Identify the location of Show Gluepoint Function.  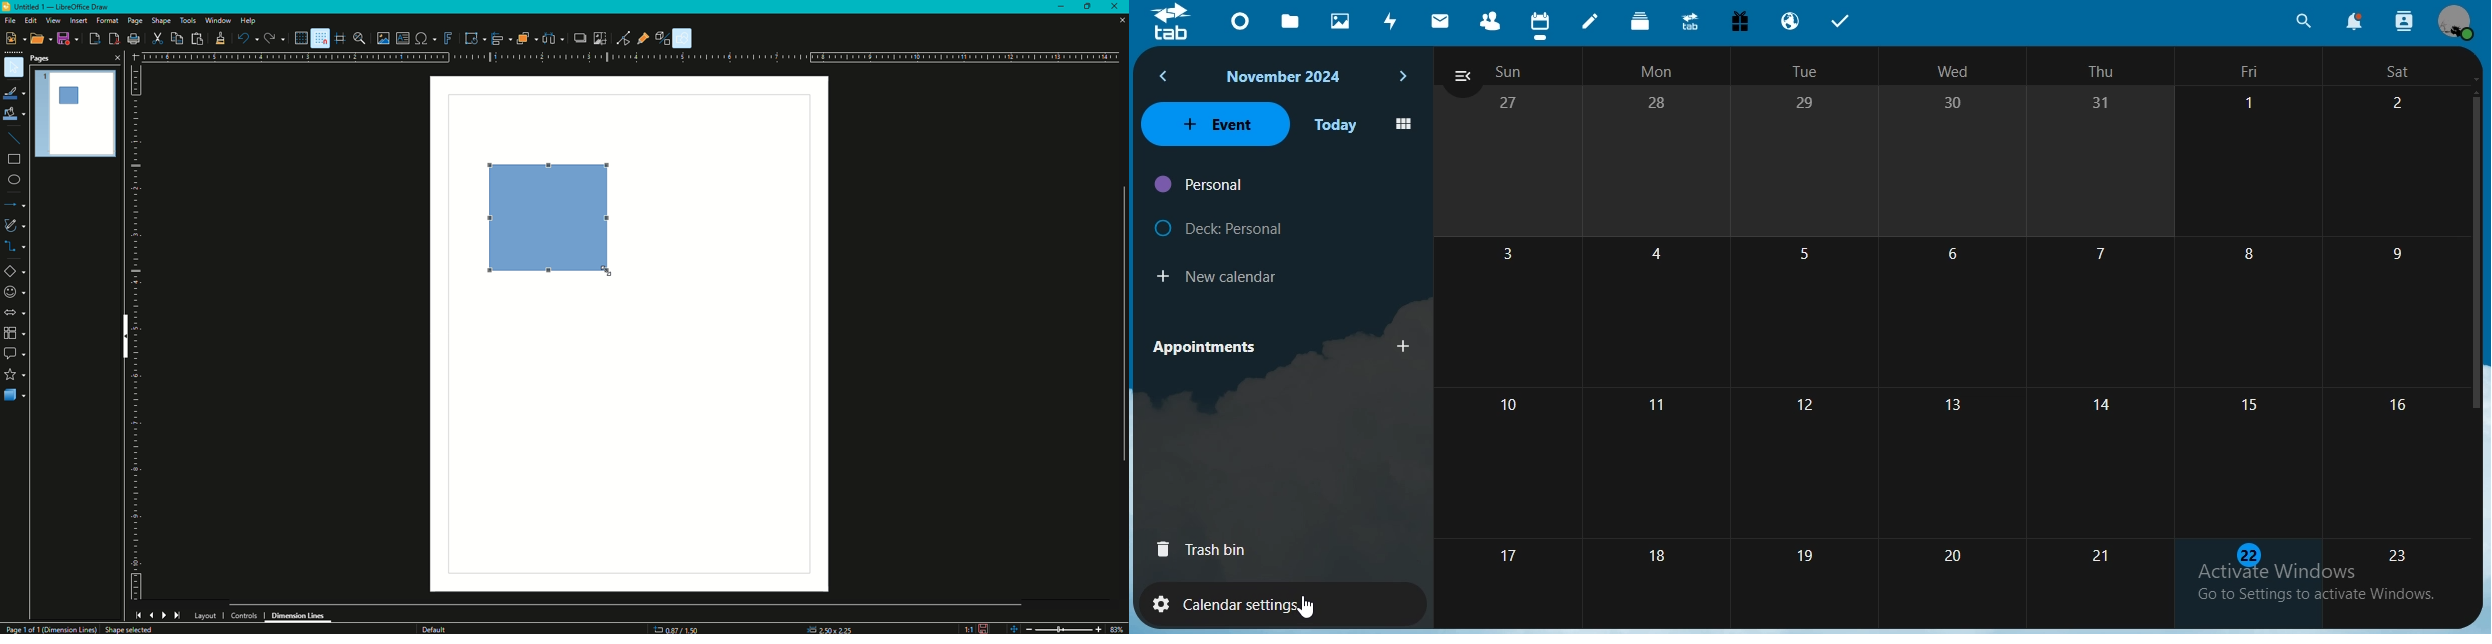
(646, 39).